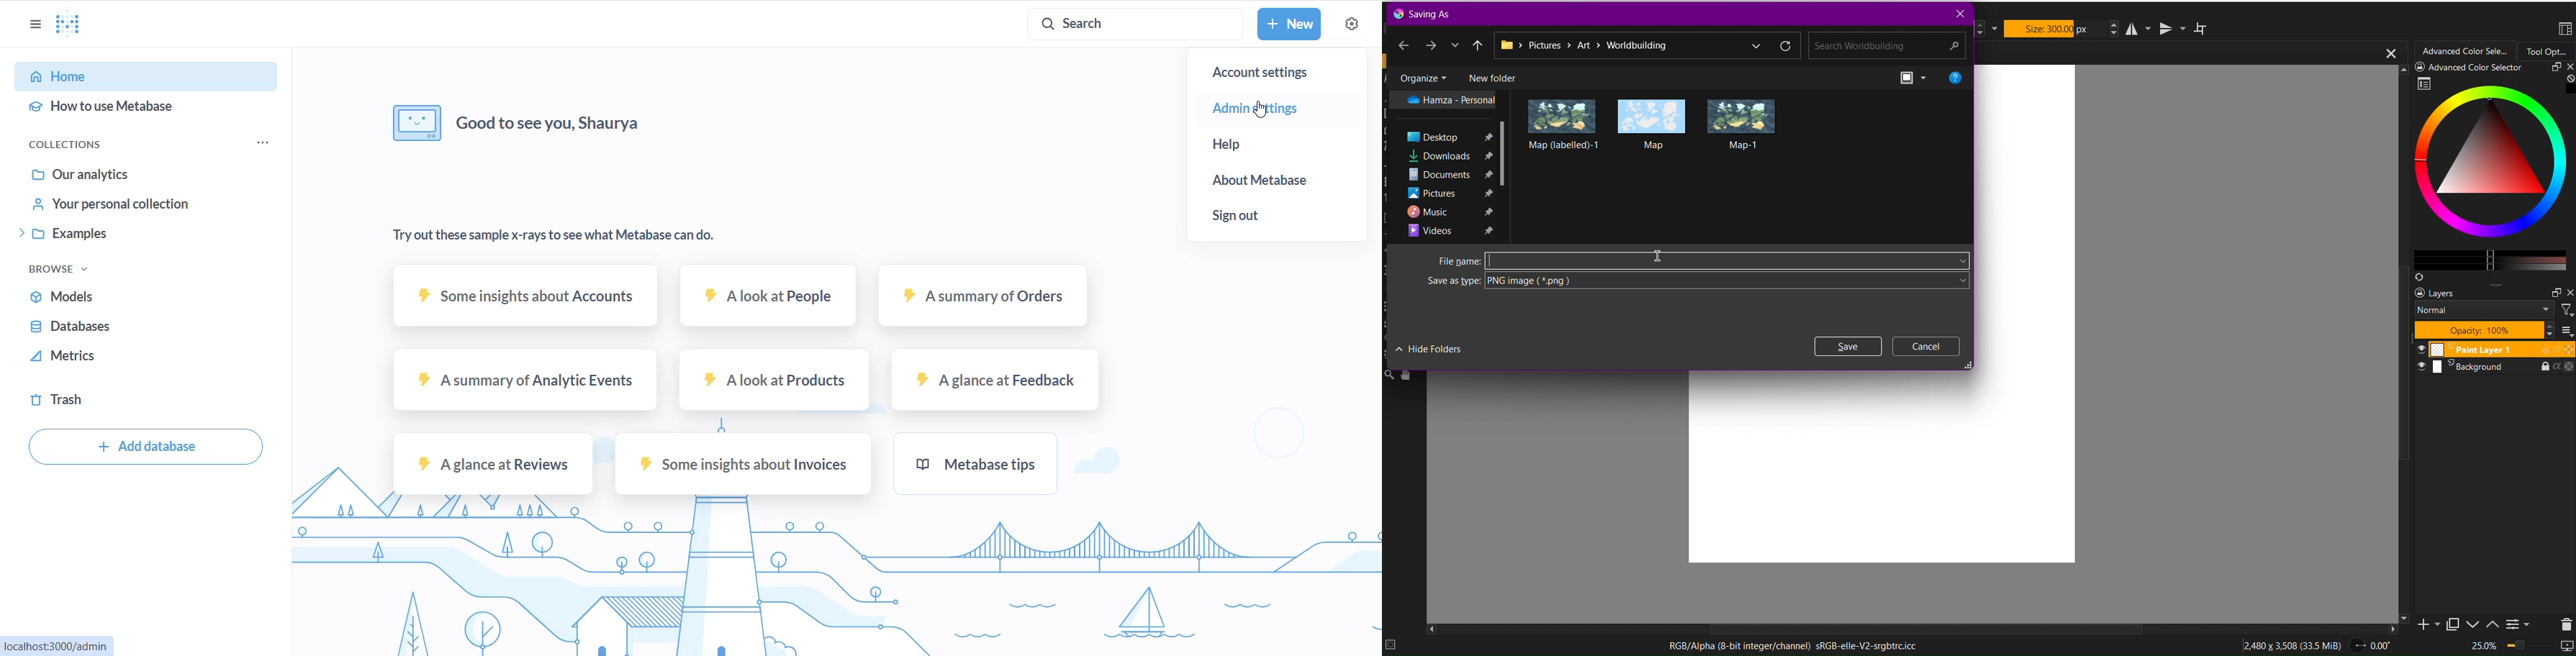 The width and height of the screenshot is (2576, 672). What do you see at coordinates (2466, 52) in the screenshot?
I see `Advanced Color Selector` at bounding box center [2466, 52].